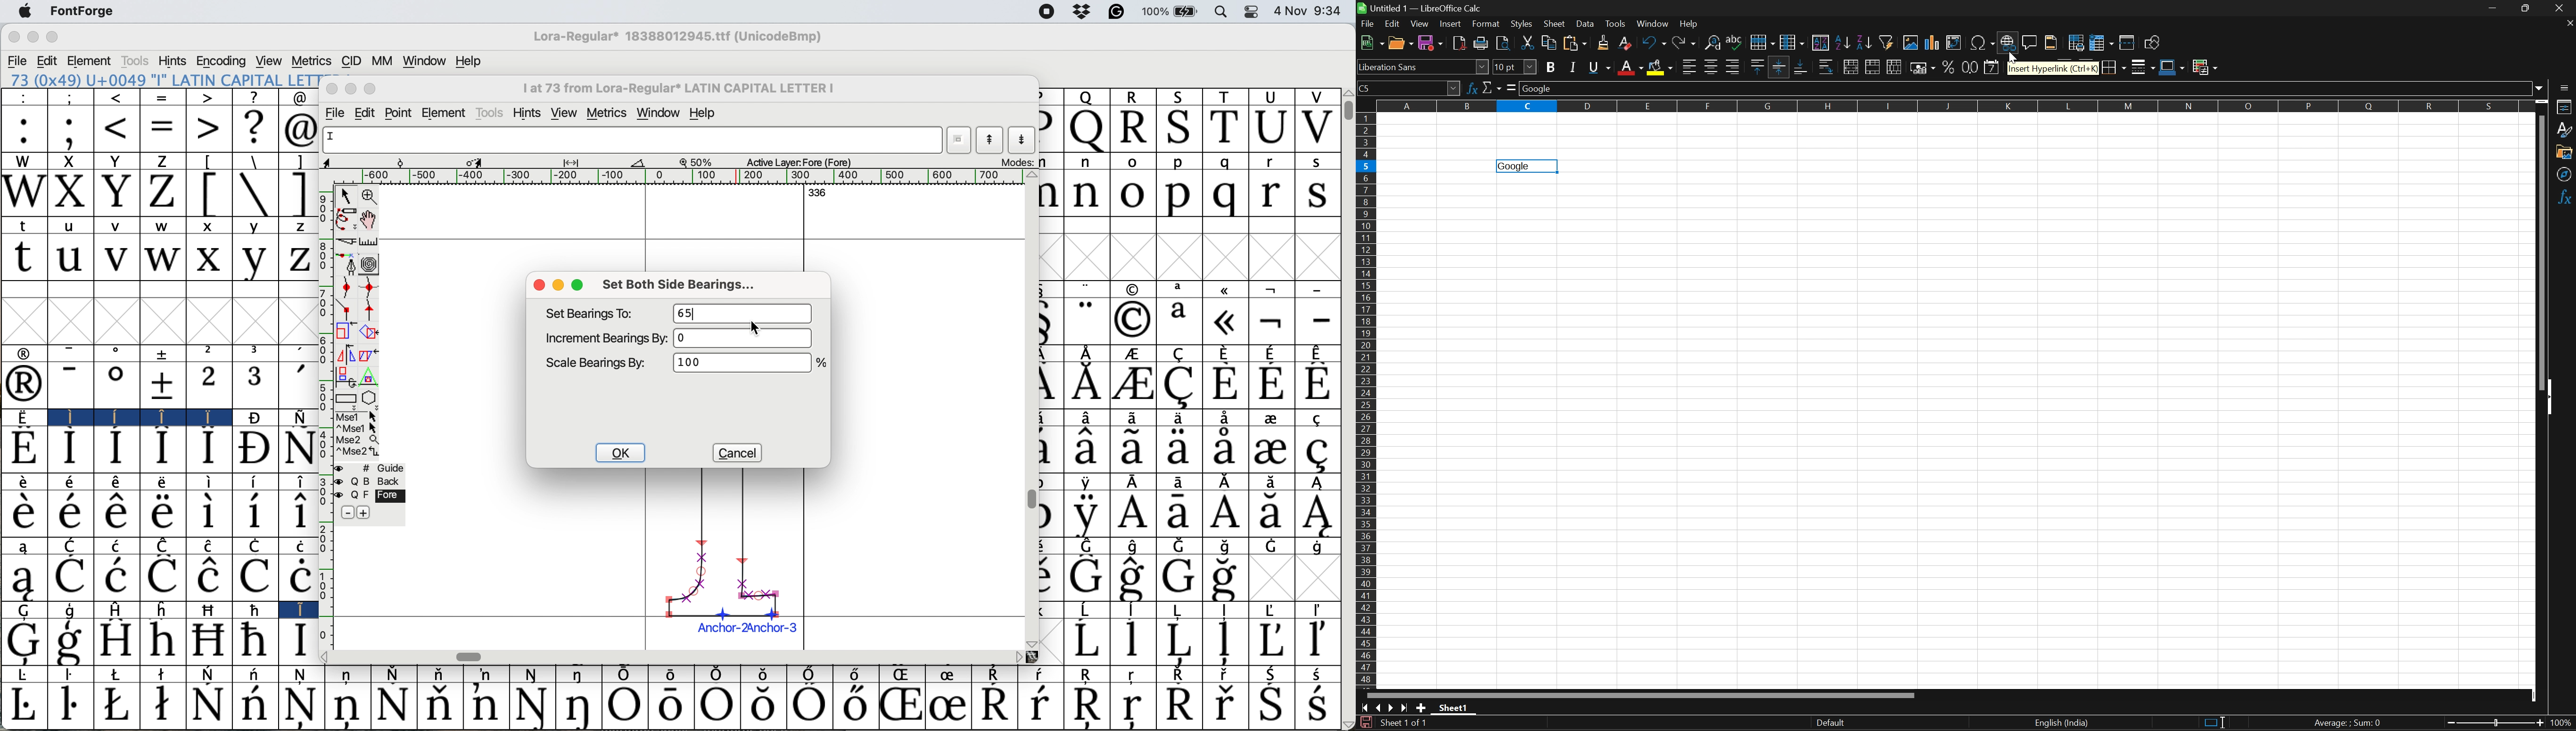 The width and height of the screenshot is (2576, 756). I want to click on Standard selection. Click to change selection mode., so click(2214, 724).